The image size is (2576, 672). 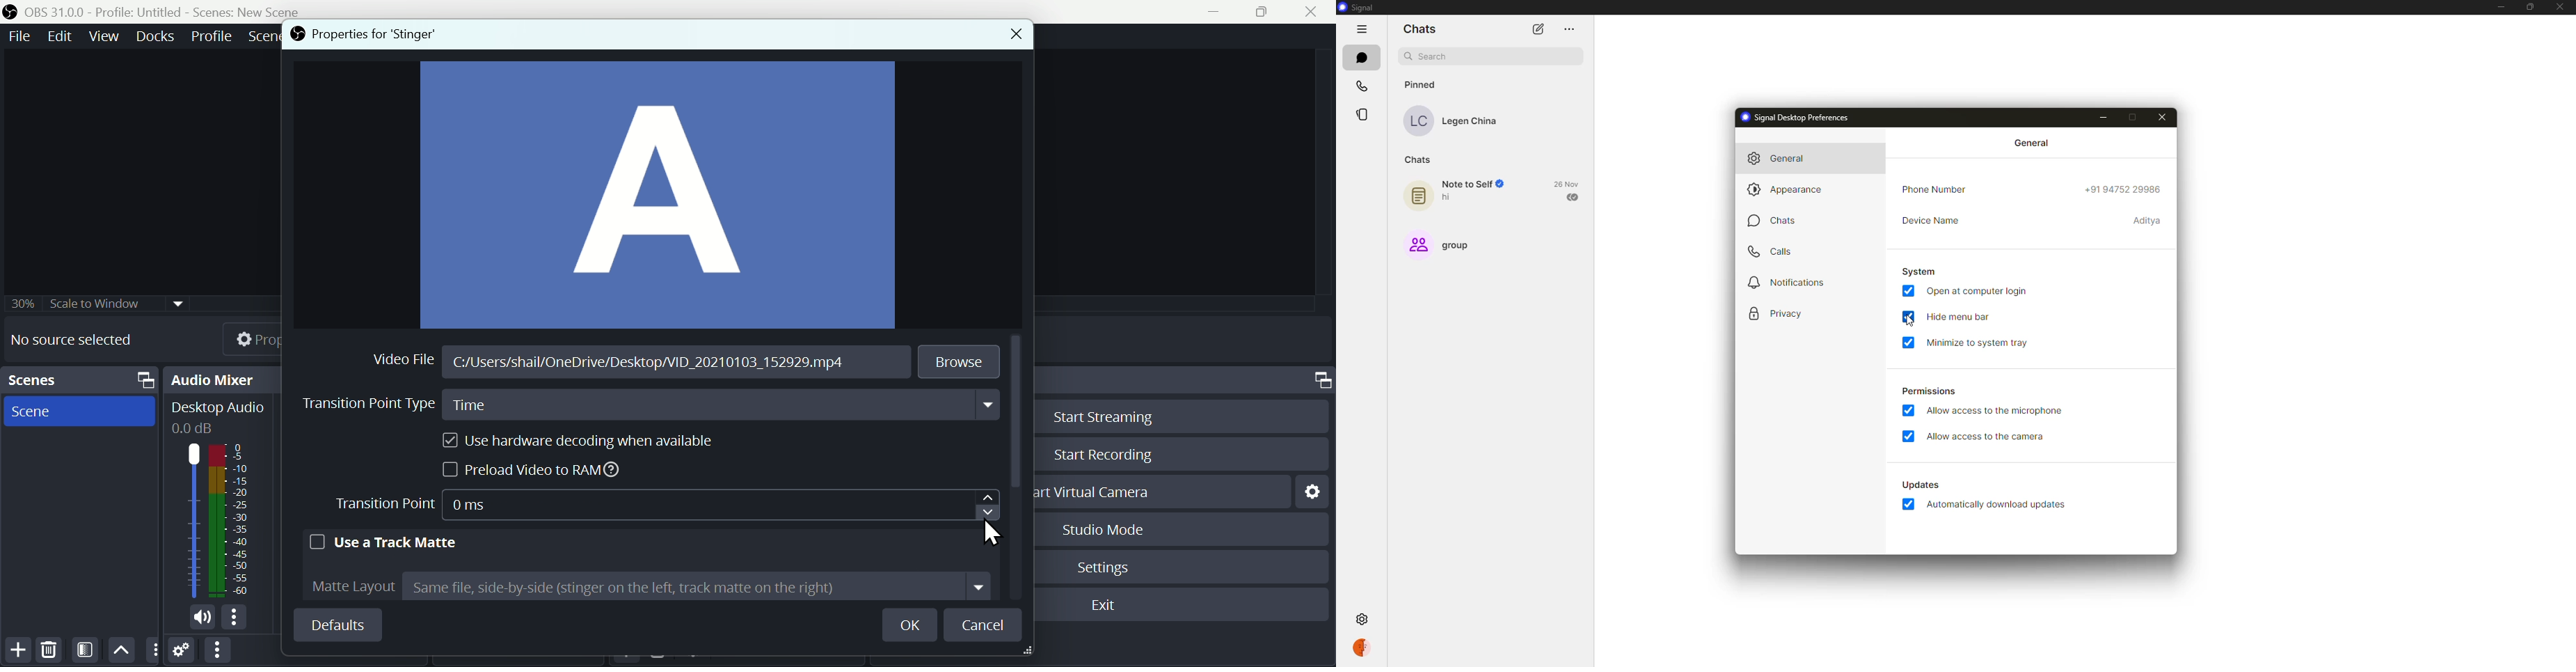 I want to click on Close, so click(x=1317, y=11).